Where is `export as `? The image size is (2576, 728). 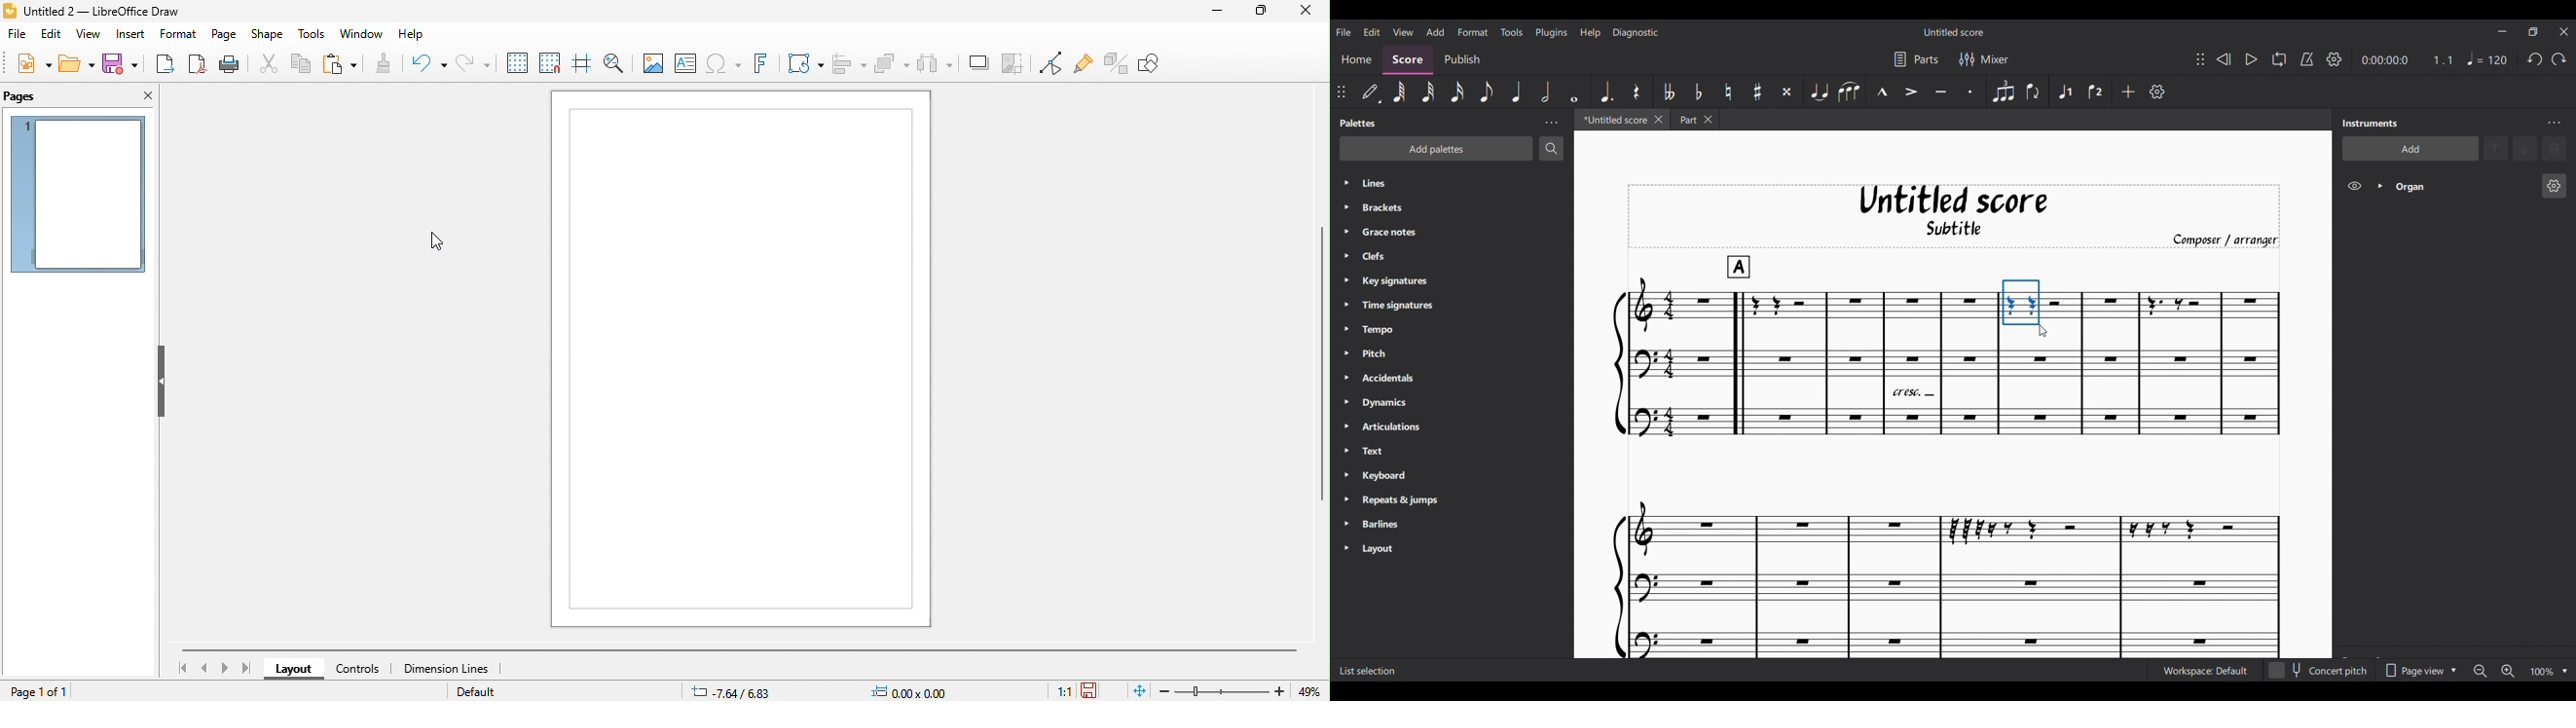
export as  is located at coordinates (166, 64).